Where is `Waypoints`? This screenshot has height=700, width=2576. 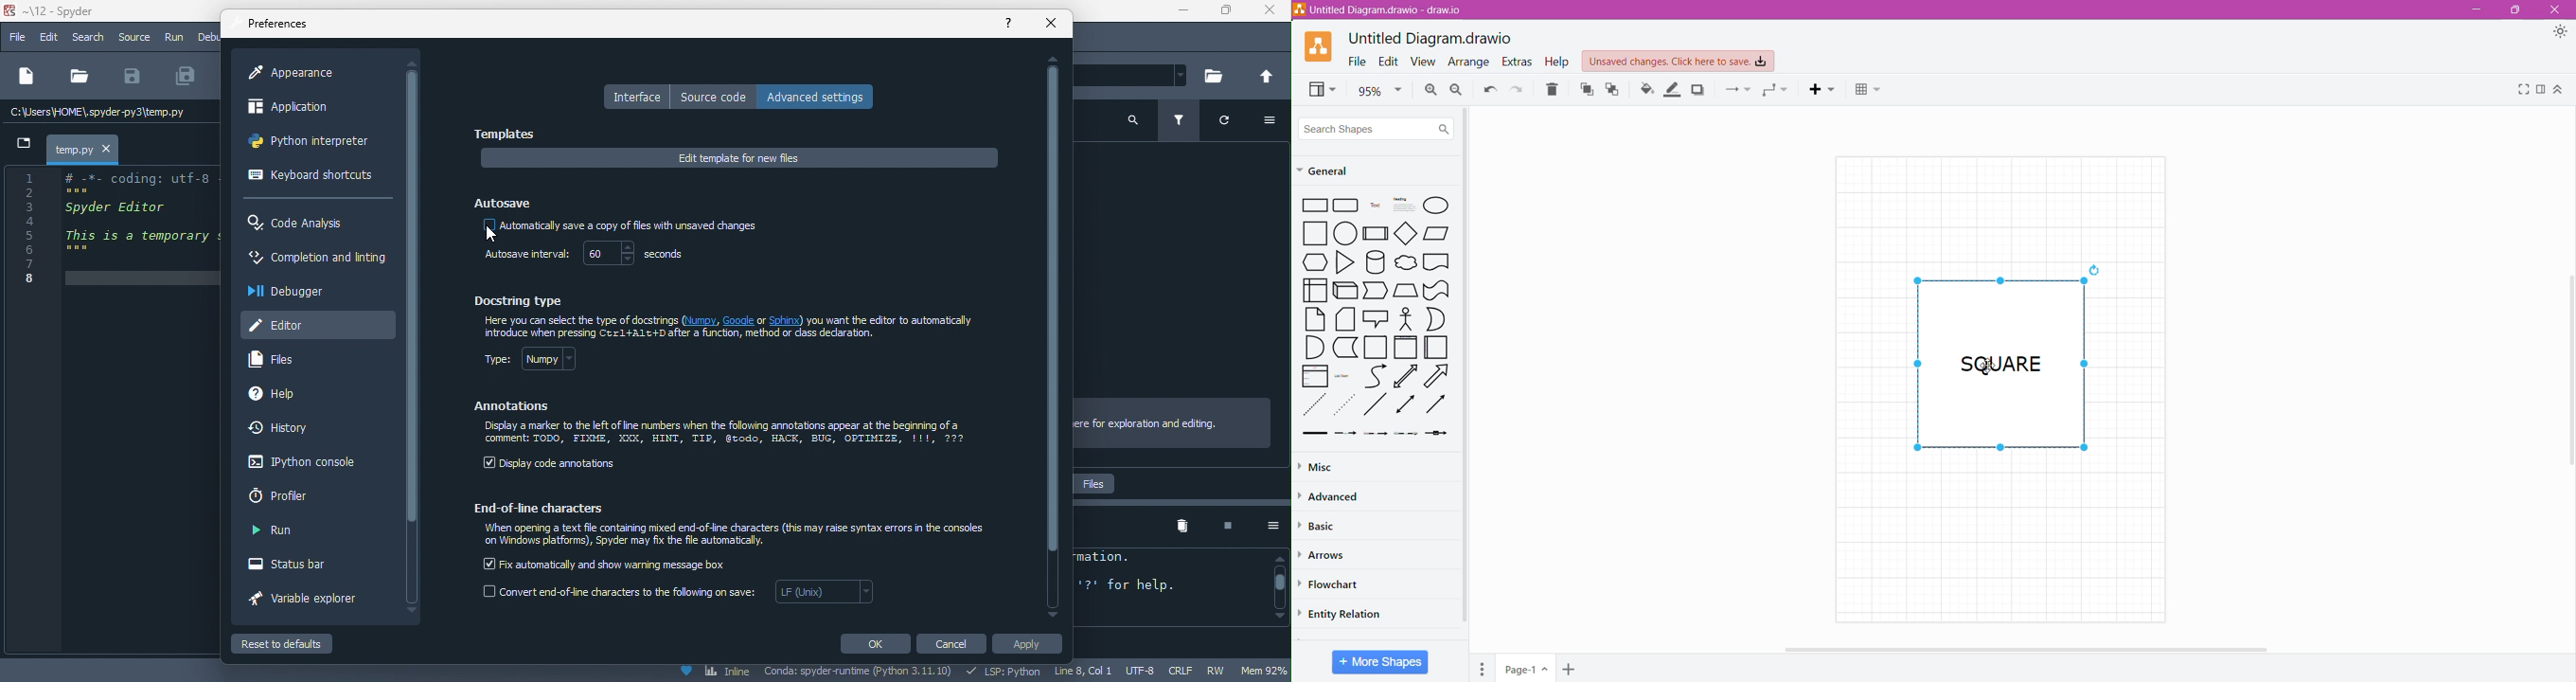 Waypoints is located at coordinates (1775, 92).